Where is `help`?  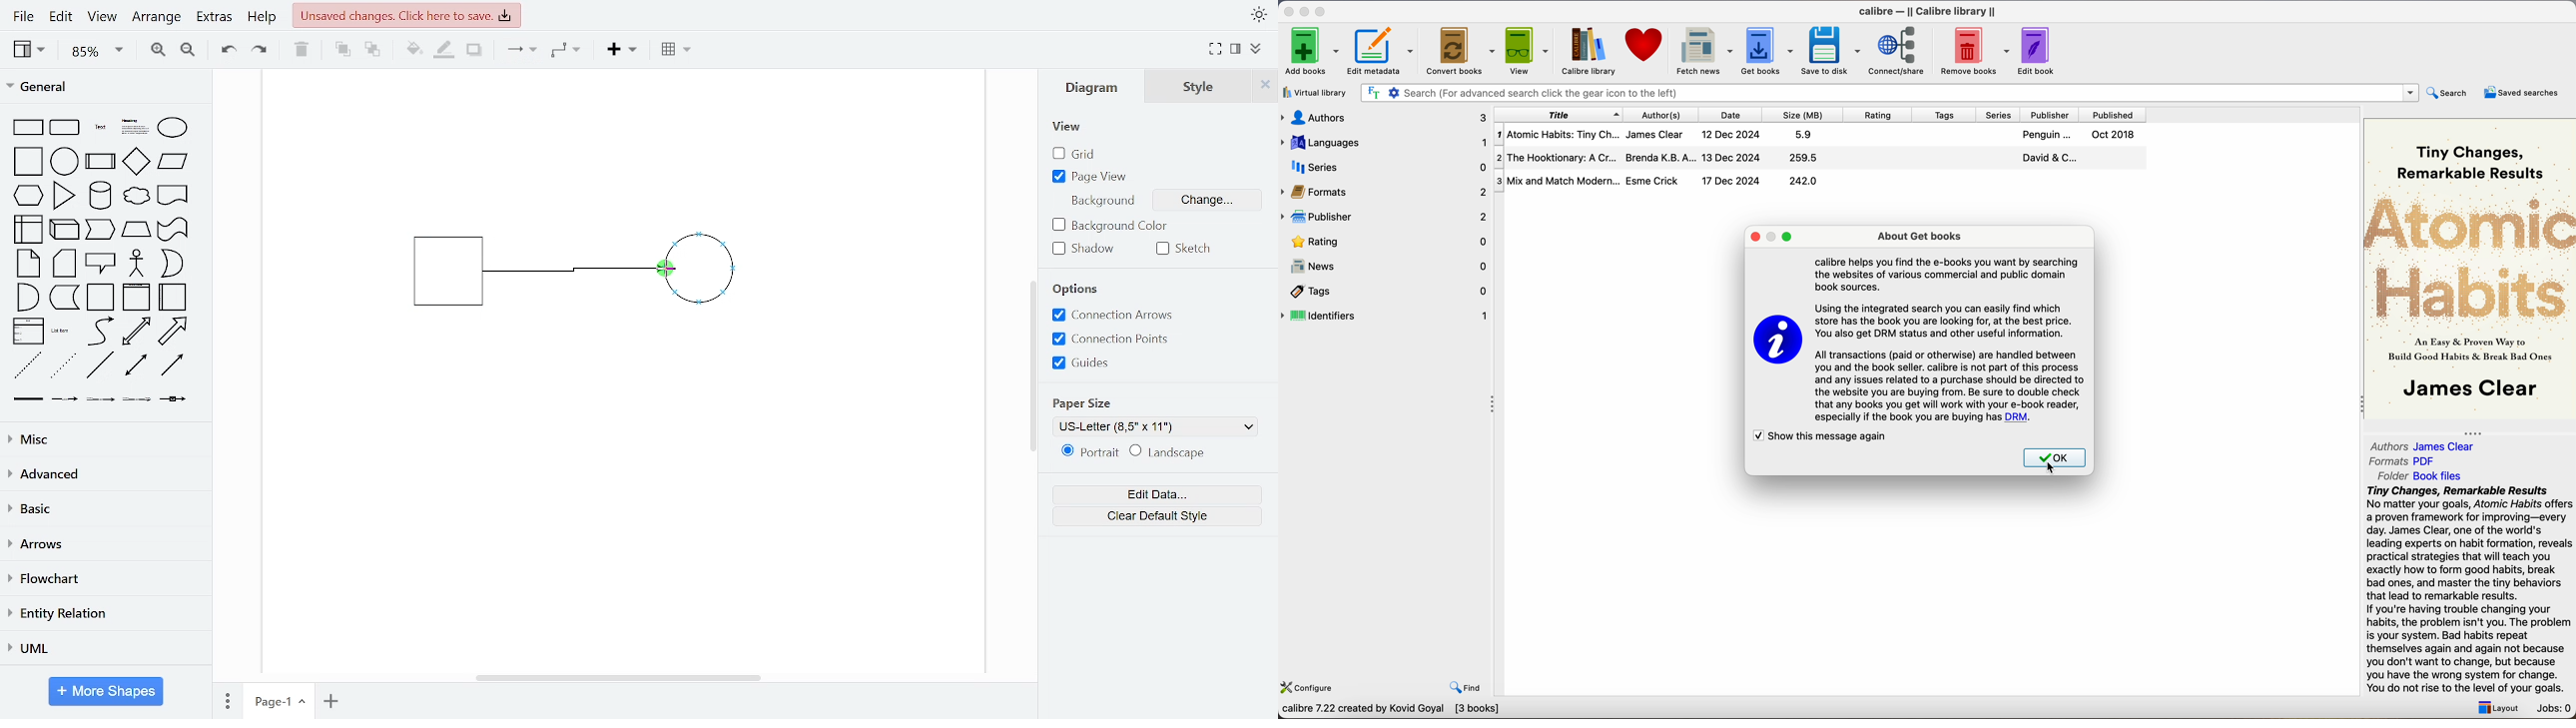 help is located at coordinates (262, 18).